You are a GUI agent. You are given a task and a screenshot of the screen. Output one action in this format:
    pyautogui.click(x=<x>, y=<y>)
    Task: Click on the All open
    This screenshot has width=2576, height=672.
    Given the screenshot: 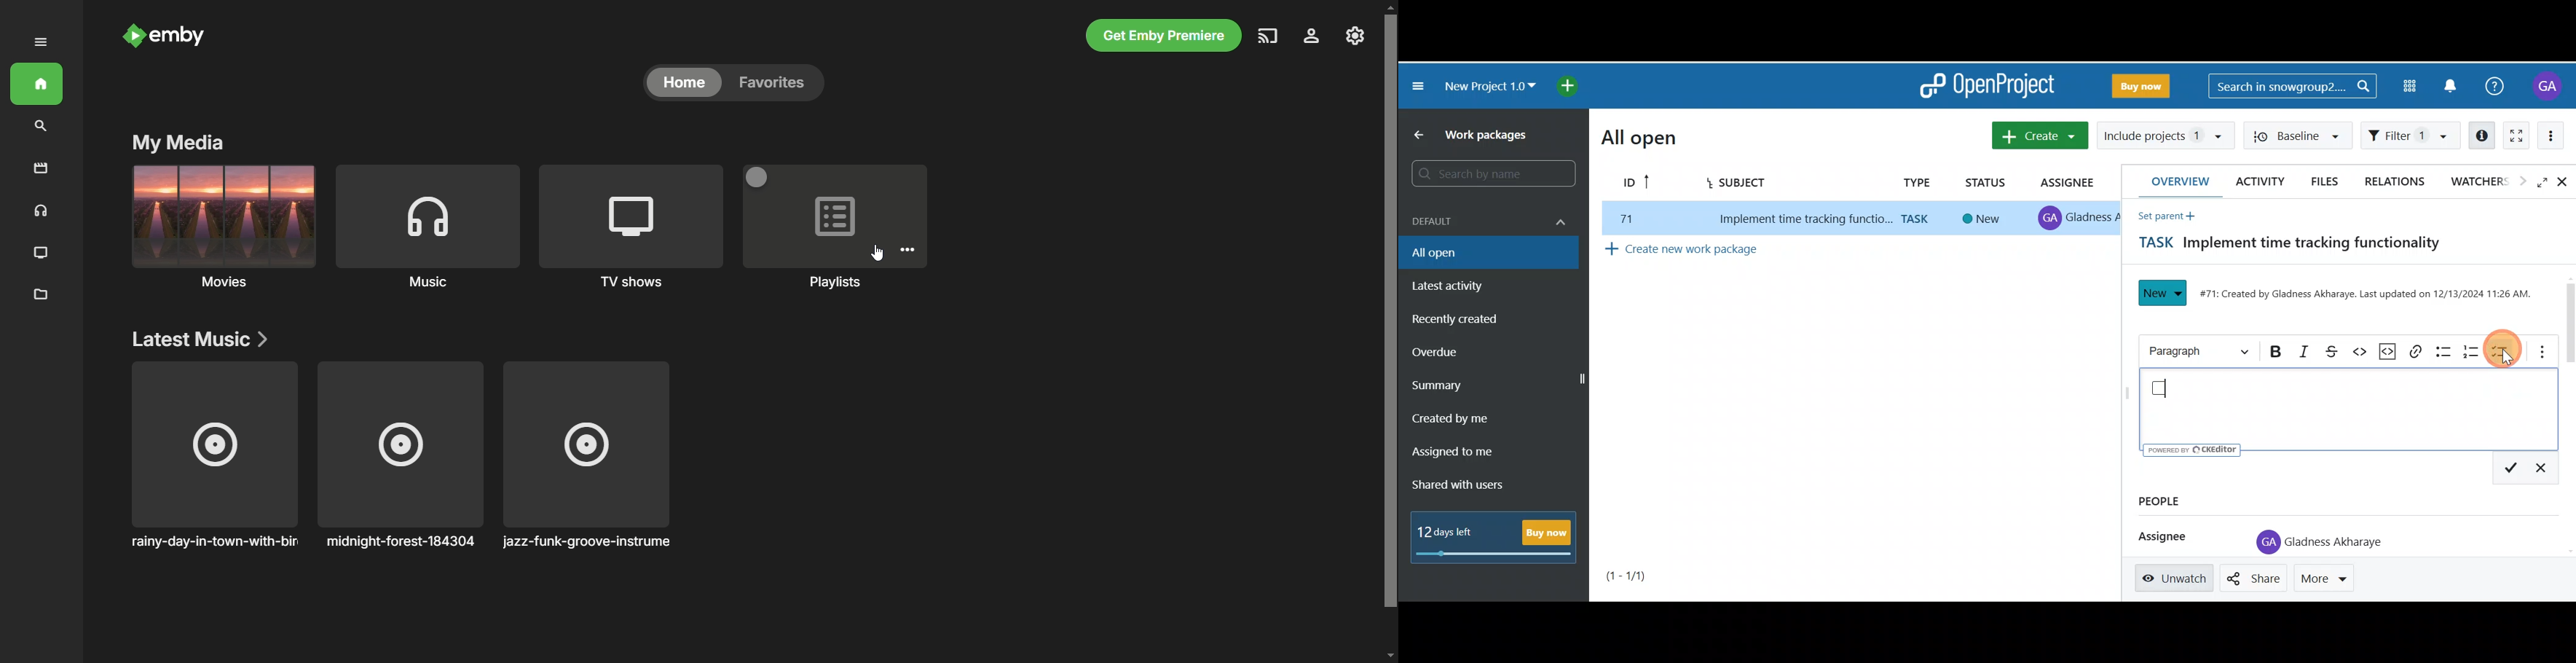 What is the action you would take?
    pyautogui.click(x=1638, y=138)
    